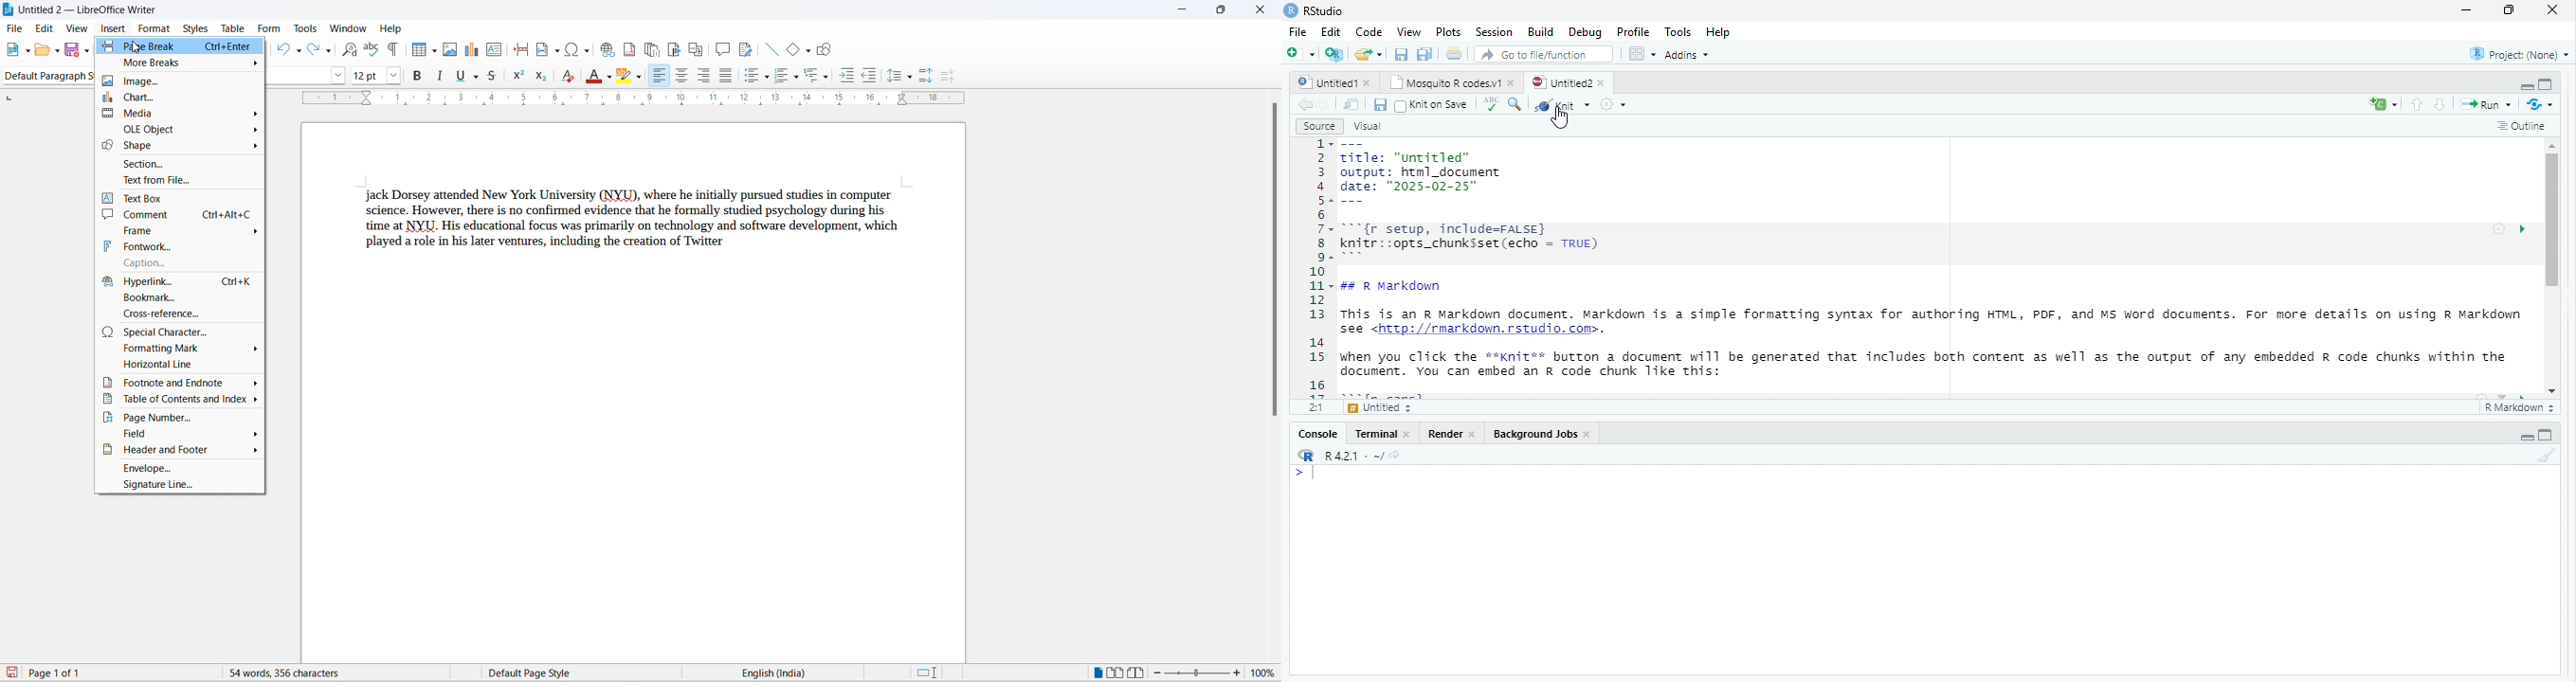 The width and height of the screenshot is (2576, 700). Describe the element at coordinates (321, 673) in the screenshot. I see `54 words, 356 characters` at that location.